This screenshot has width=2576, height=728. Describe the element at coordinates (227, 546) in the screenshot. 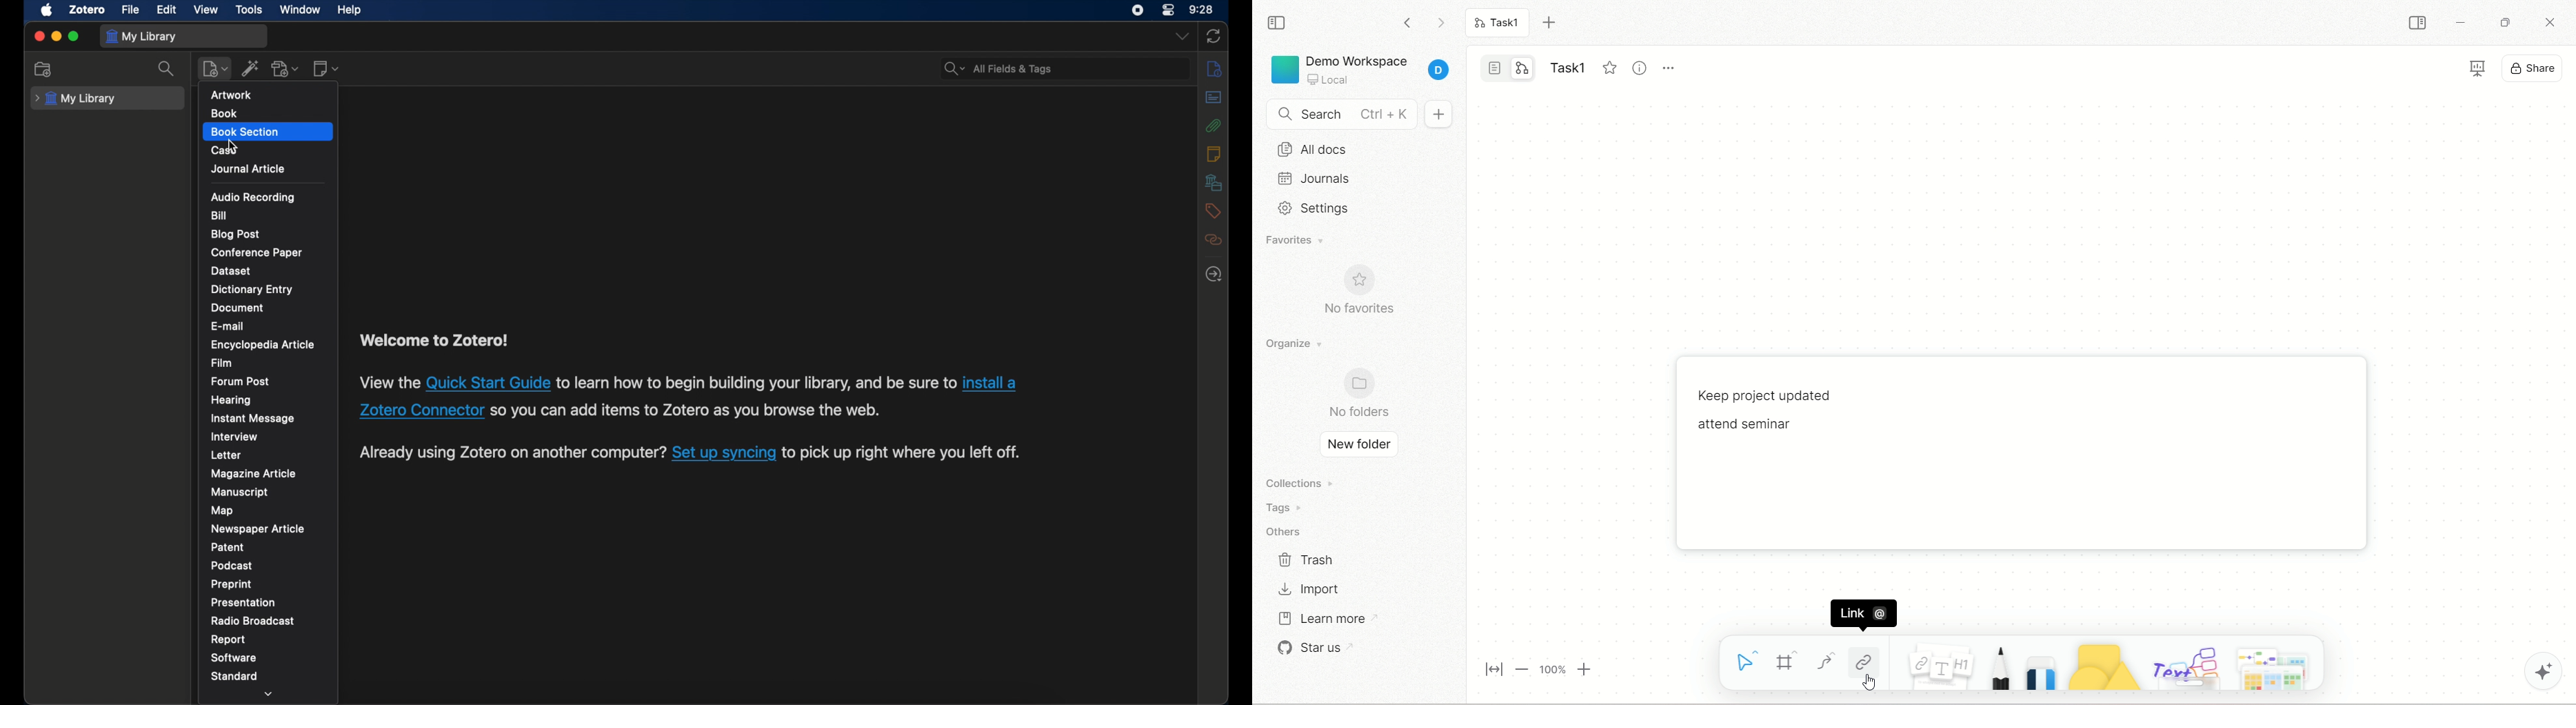

I see `patent` at that location.